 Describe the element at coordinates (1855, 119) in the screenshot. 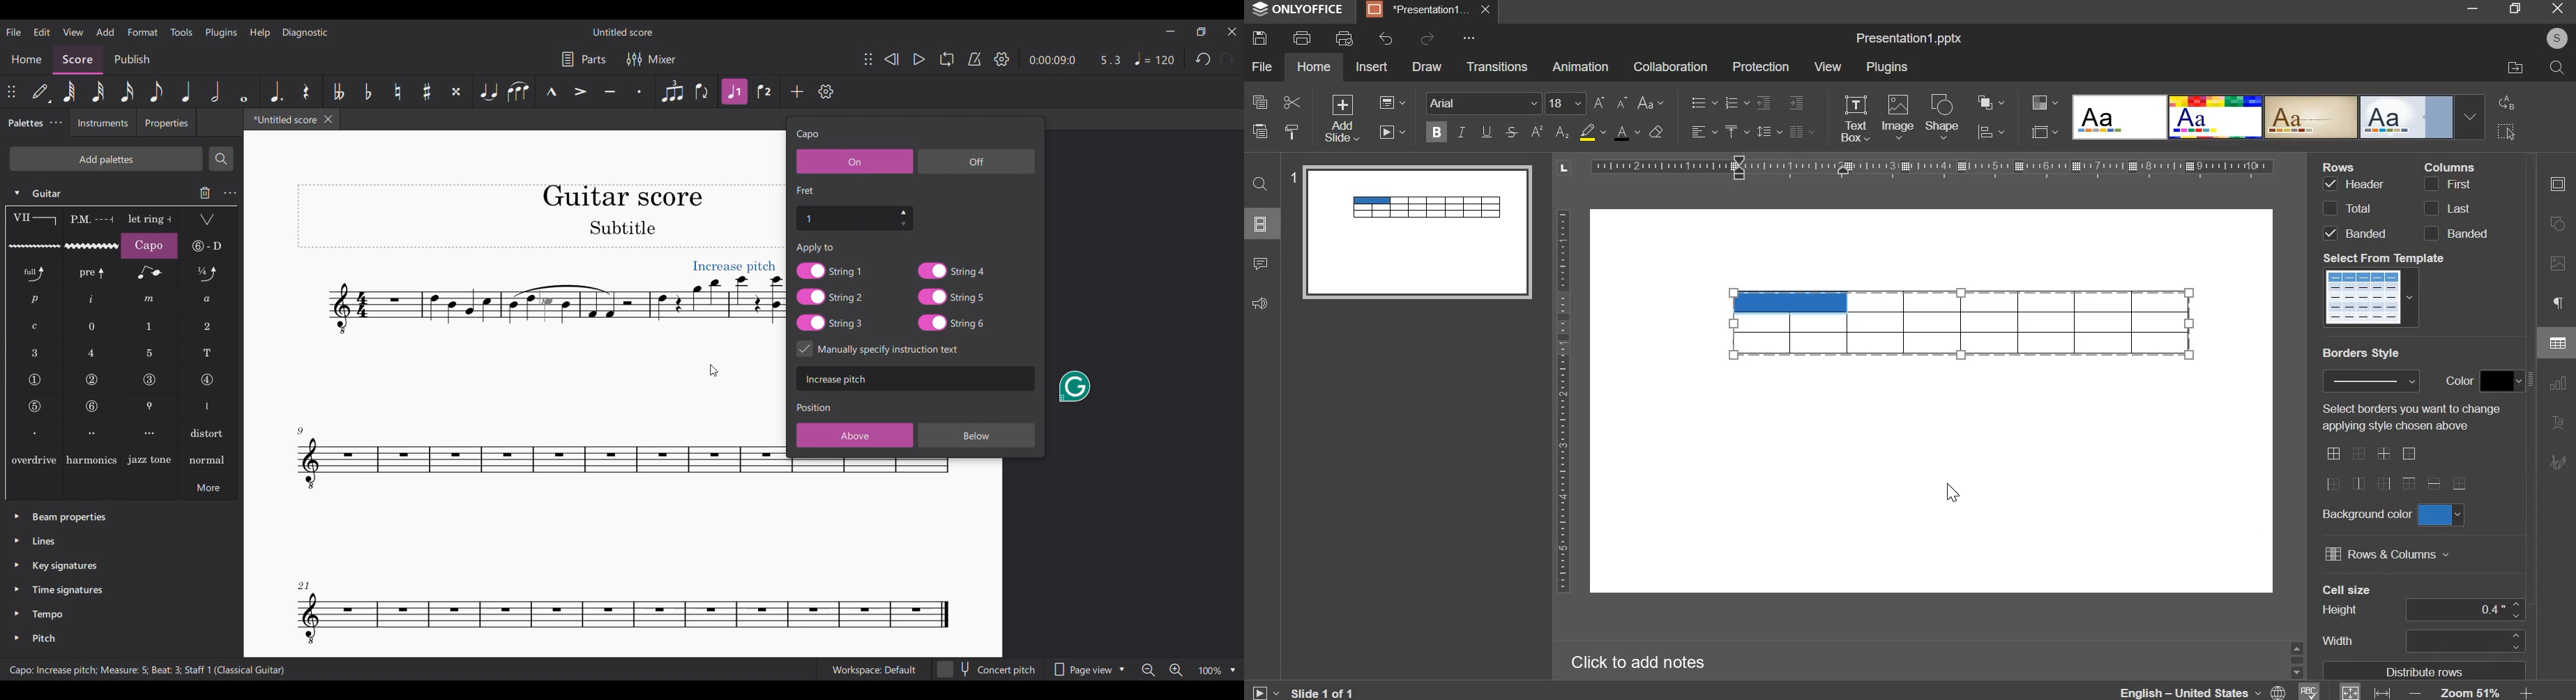

I see `text box` at that location.